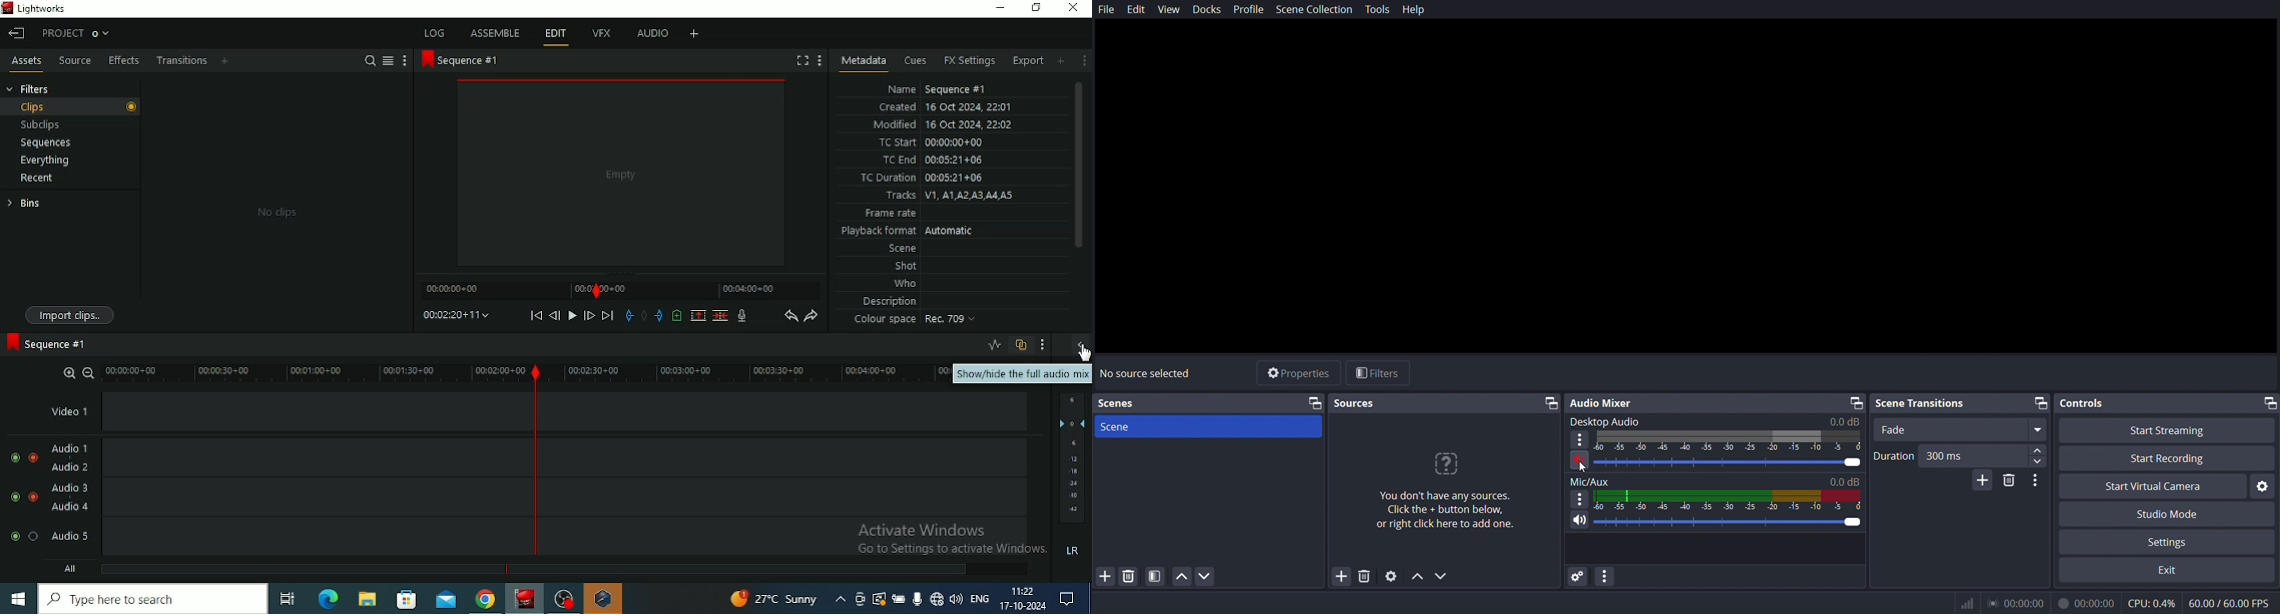  What do you see at coordinates (1156, 576) in the screenshot?
I see `` at bounding box center [1156, 576].